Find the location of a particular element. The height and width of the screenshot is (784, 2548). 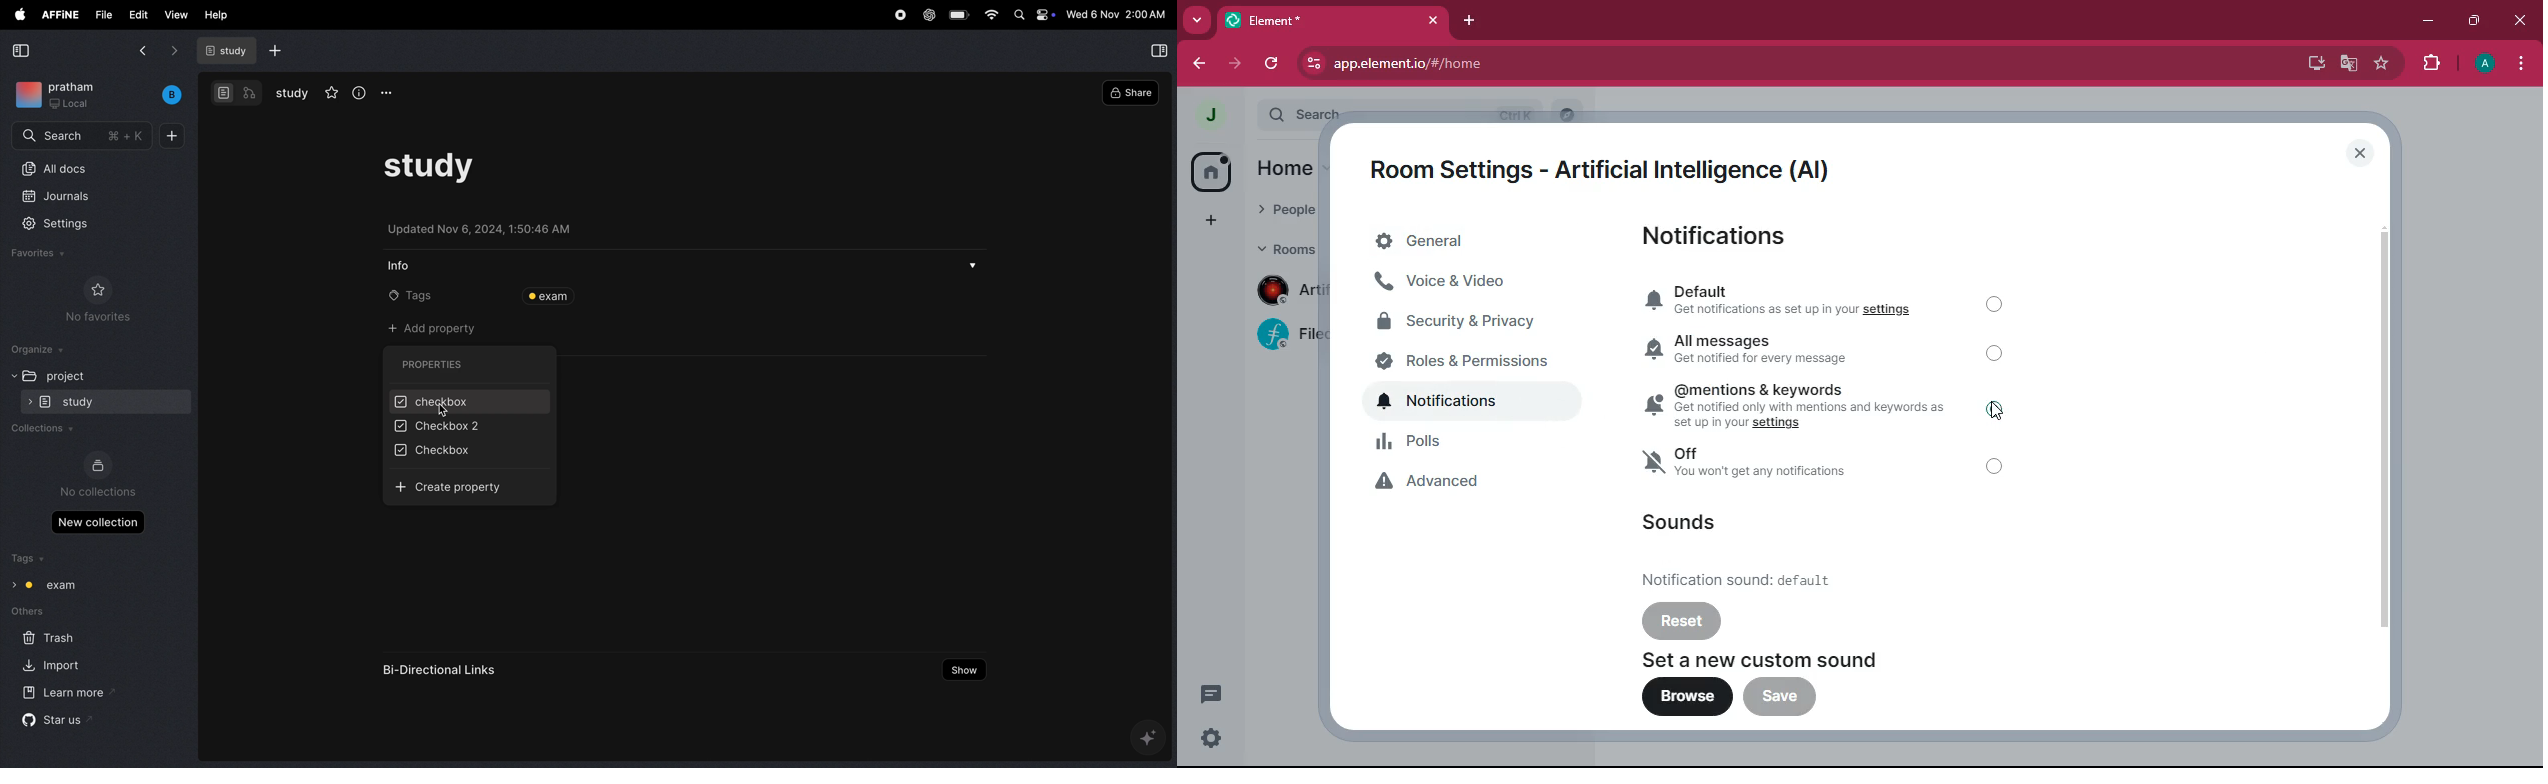

forward is located at coordinates (1236, 63).